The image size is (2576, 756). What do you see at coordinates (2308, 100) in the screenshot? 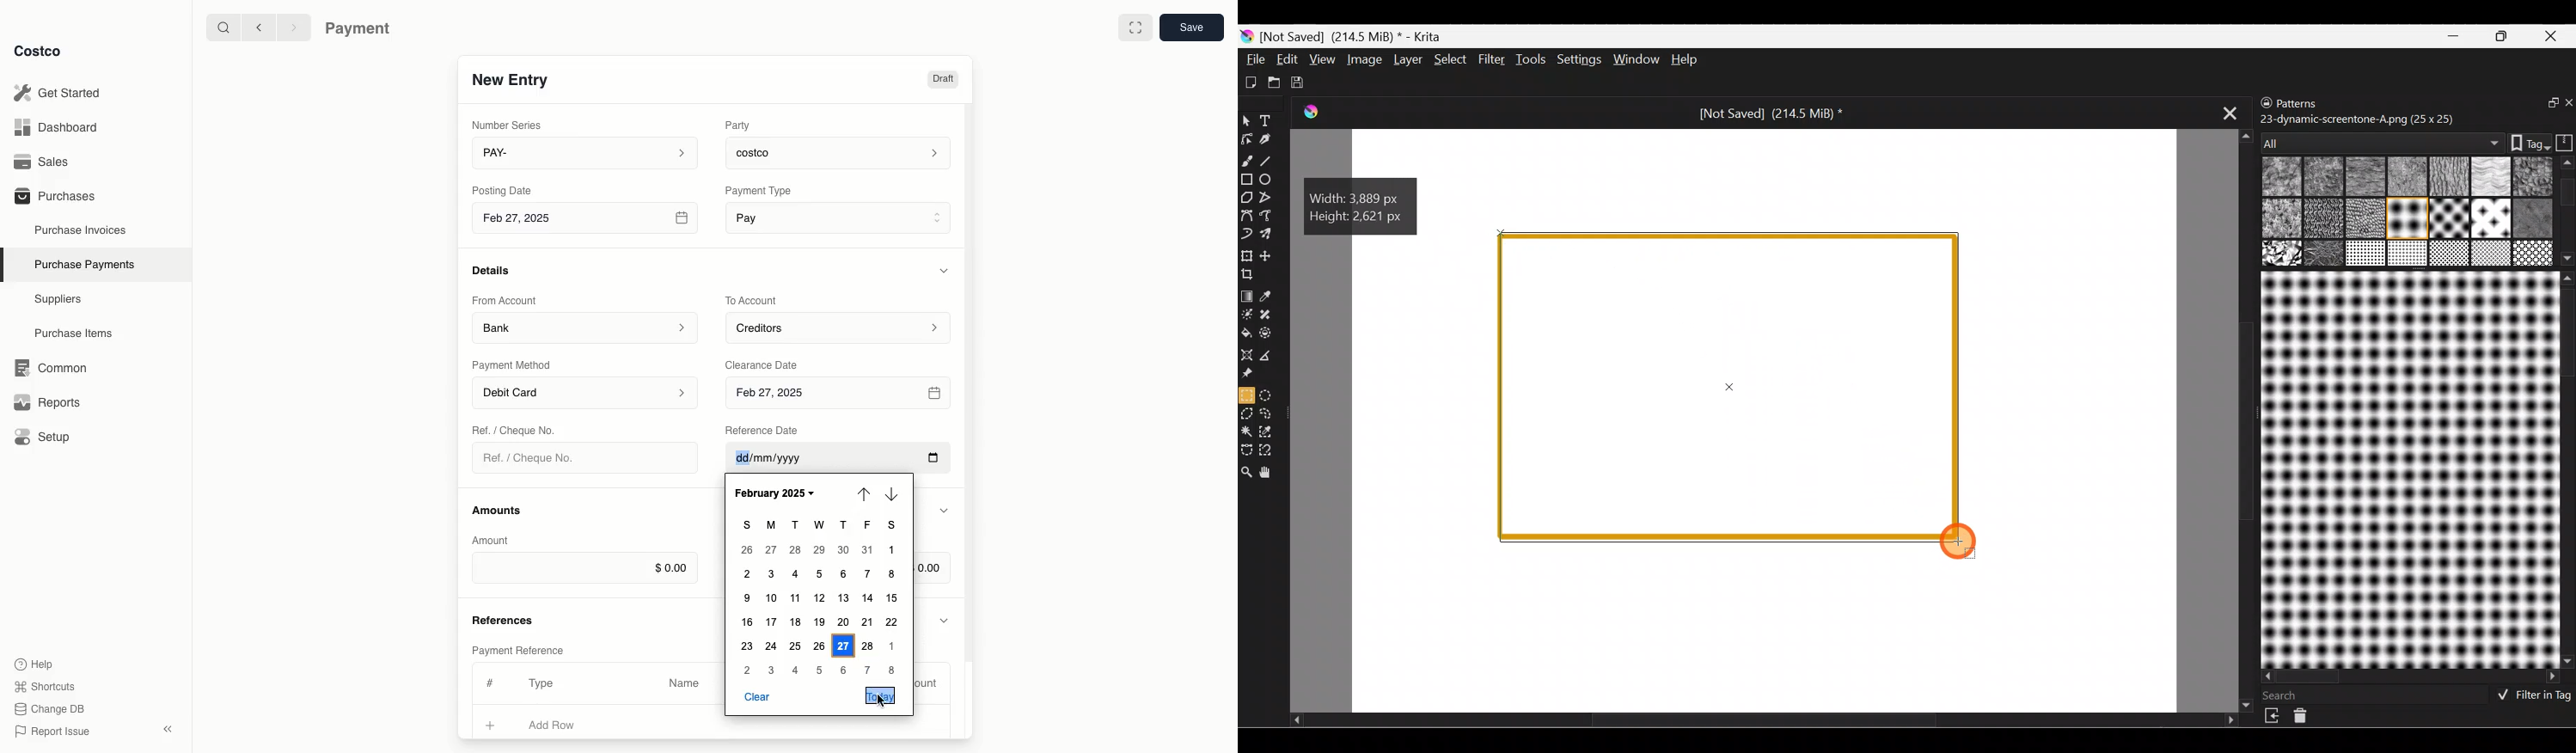
I see `Patterns` at bounding box center [2308, 100].